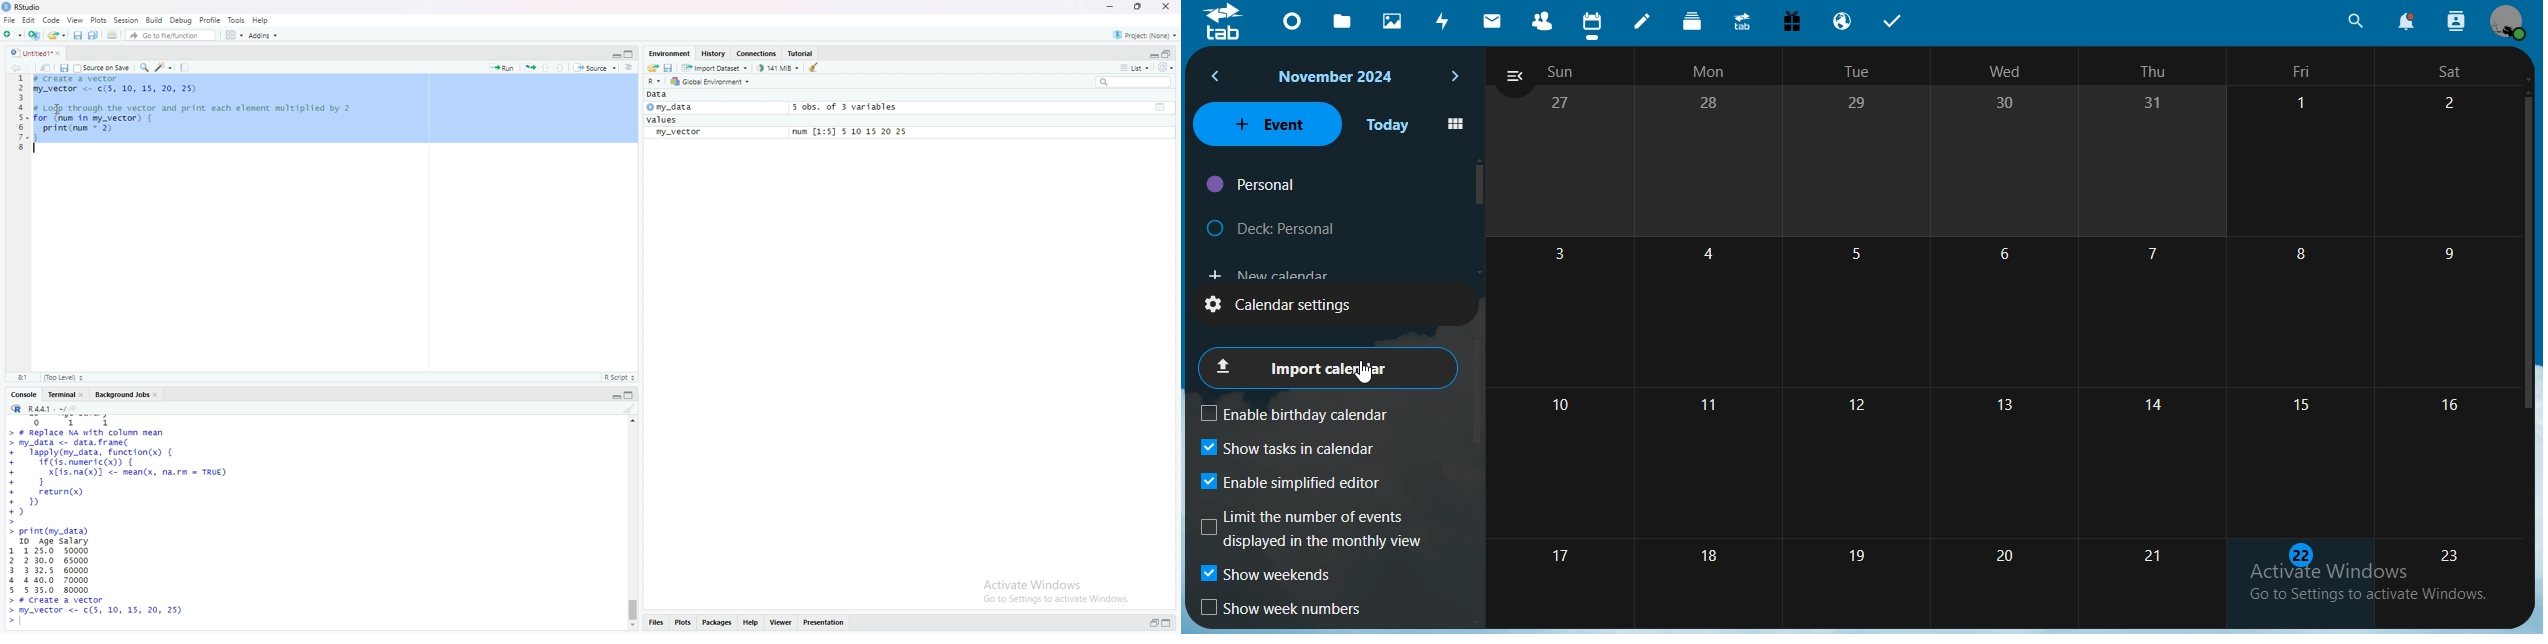 This screenshot has width=2548, height=644. Describe the element at coordinates (1153, 623) in the screenshot. I see `expand` at that location.